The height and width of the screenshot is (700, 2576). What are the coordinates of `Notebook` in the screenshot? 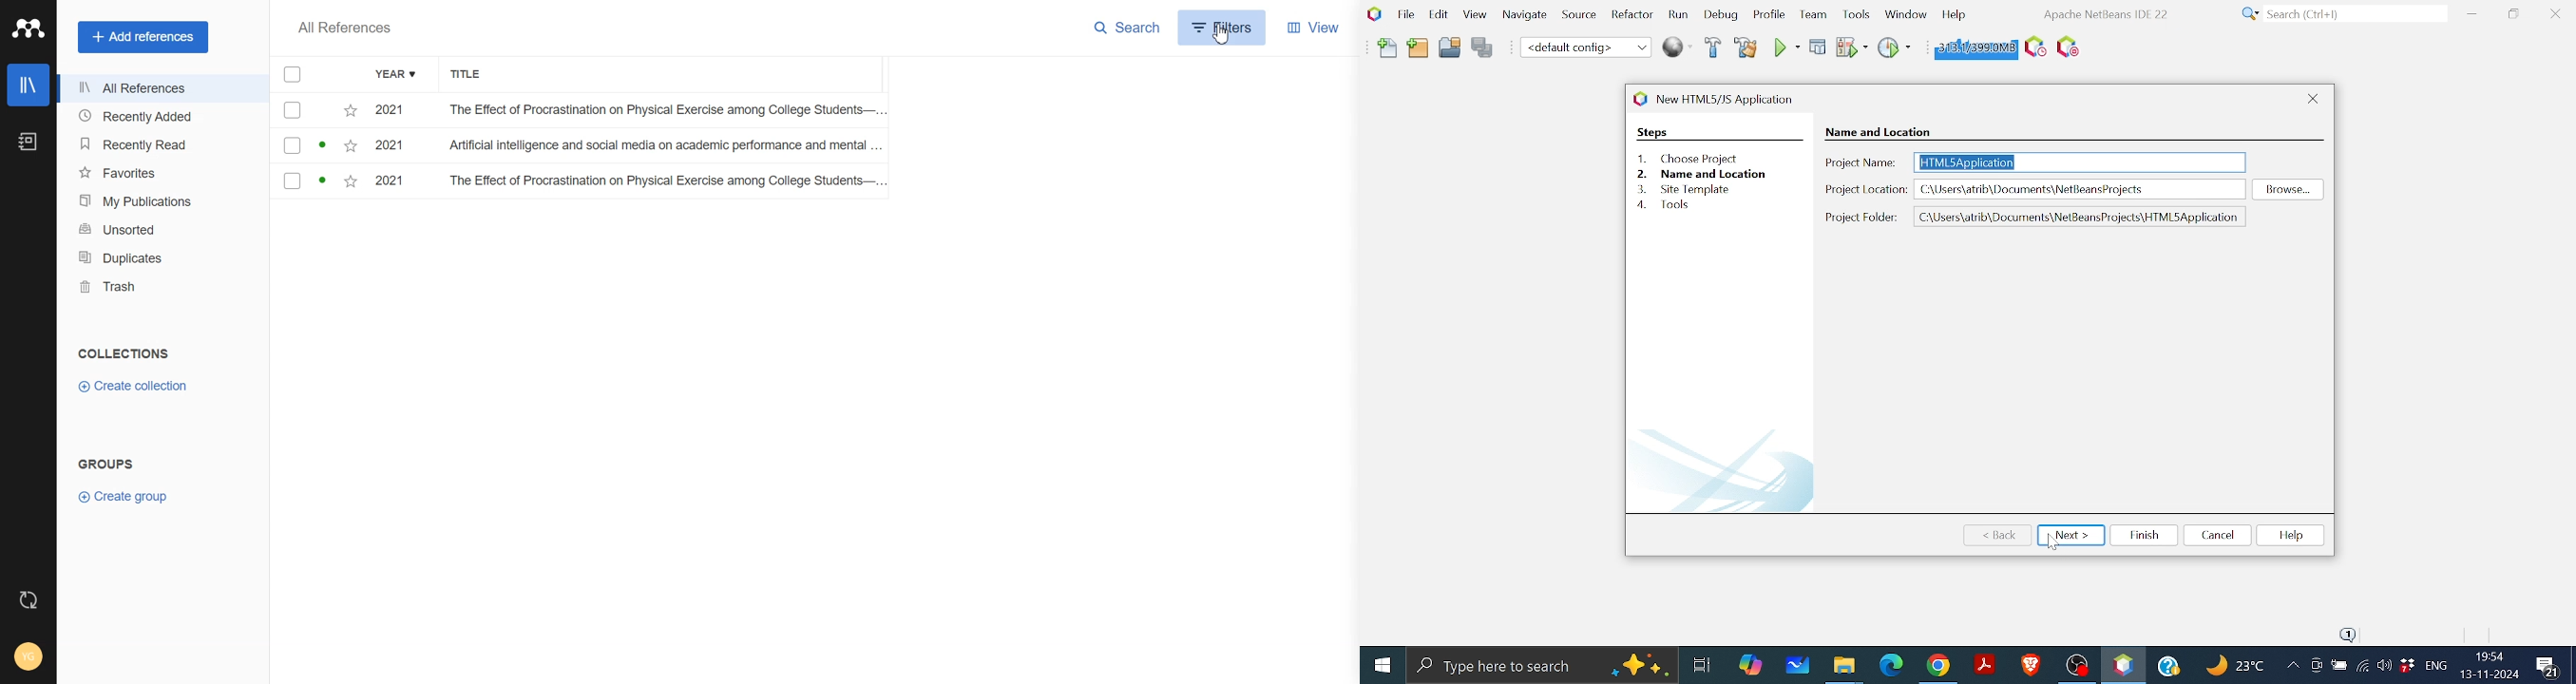 It's located at (28, 142).